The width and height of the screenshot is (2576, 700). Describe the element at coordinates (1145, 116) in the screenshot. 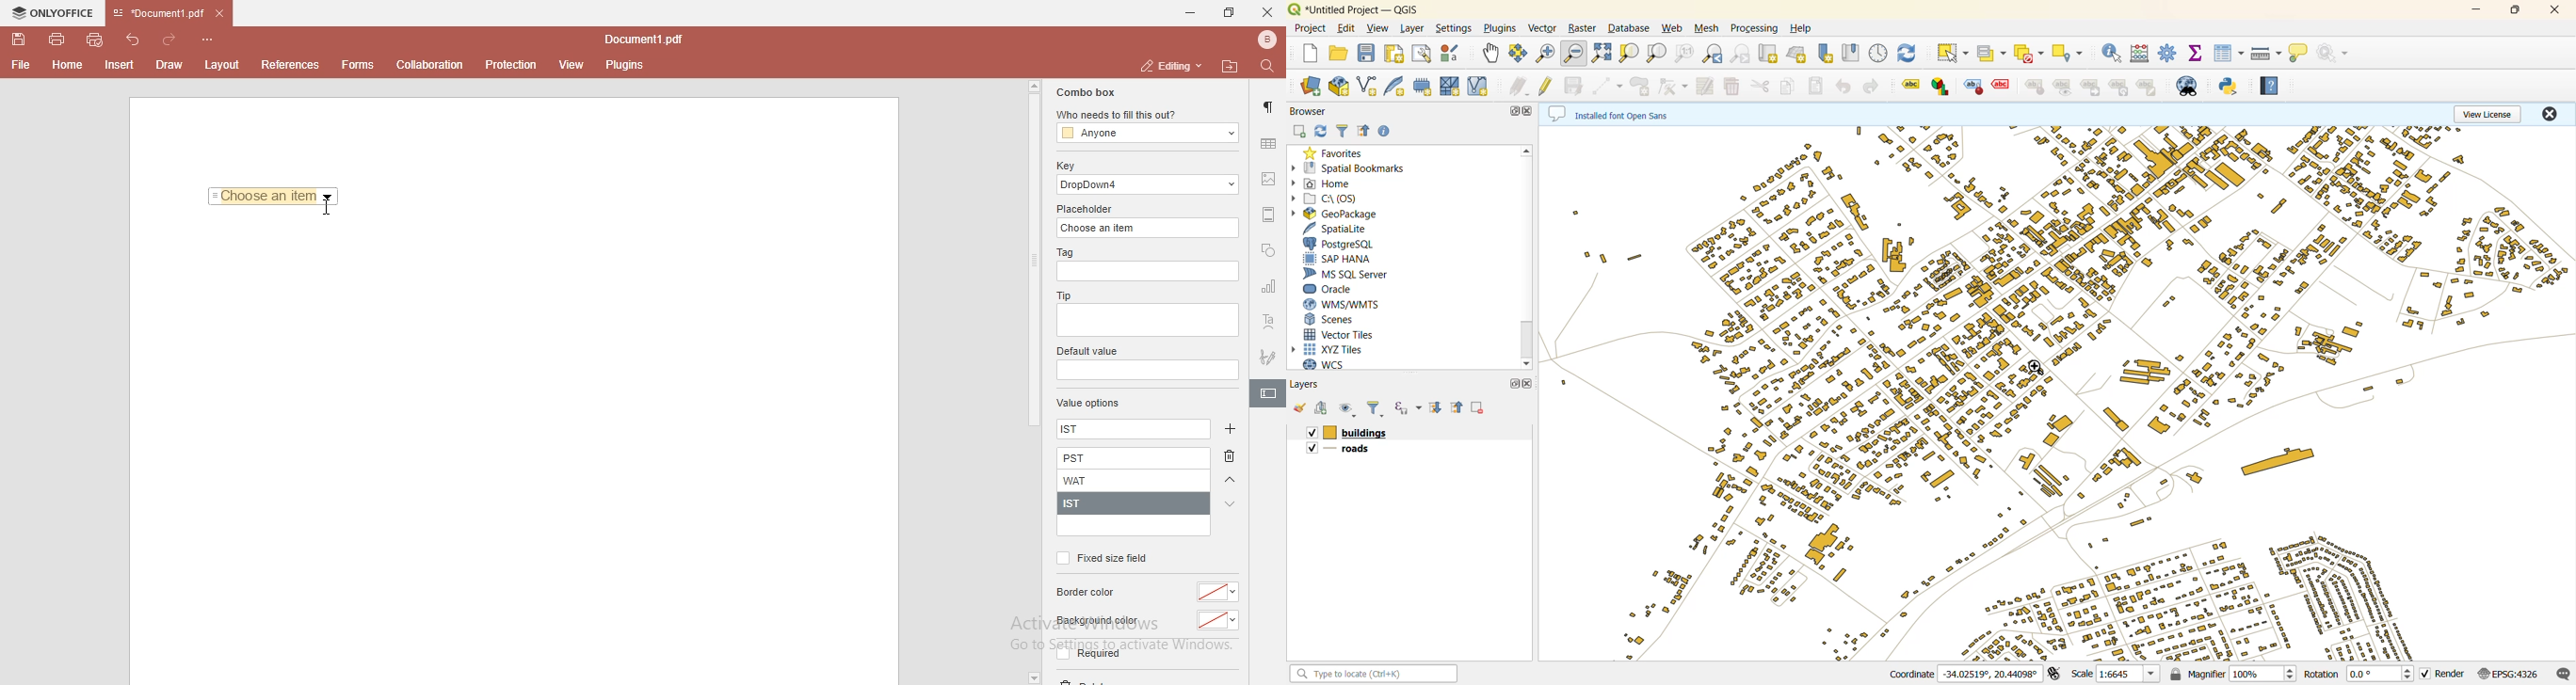

I see `who needs to fill this out?` at that location.